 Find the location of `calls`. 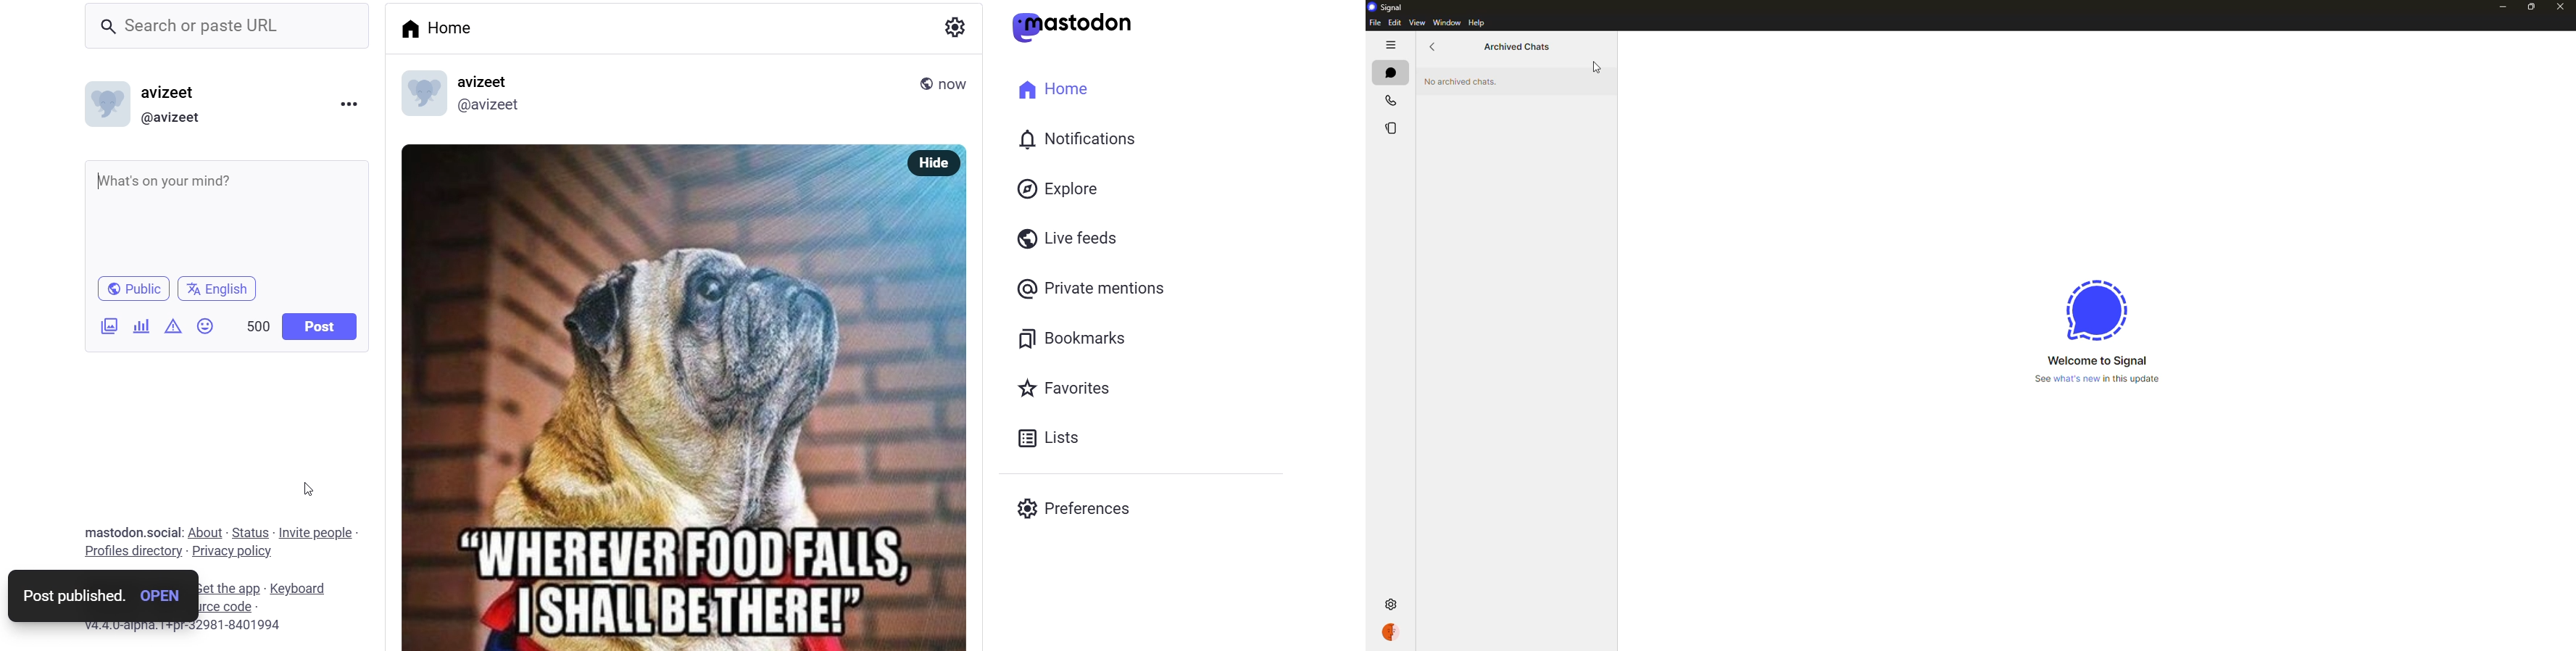

calls is located at coordinates (1392, 100).